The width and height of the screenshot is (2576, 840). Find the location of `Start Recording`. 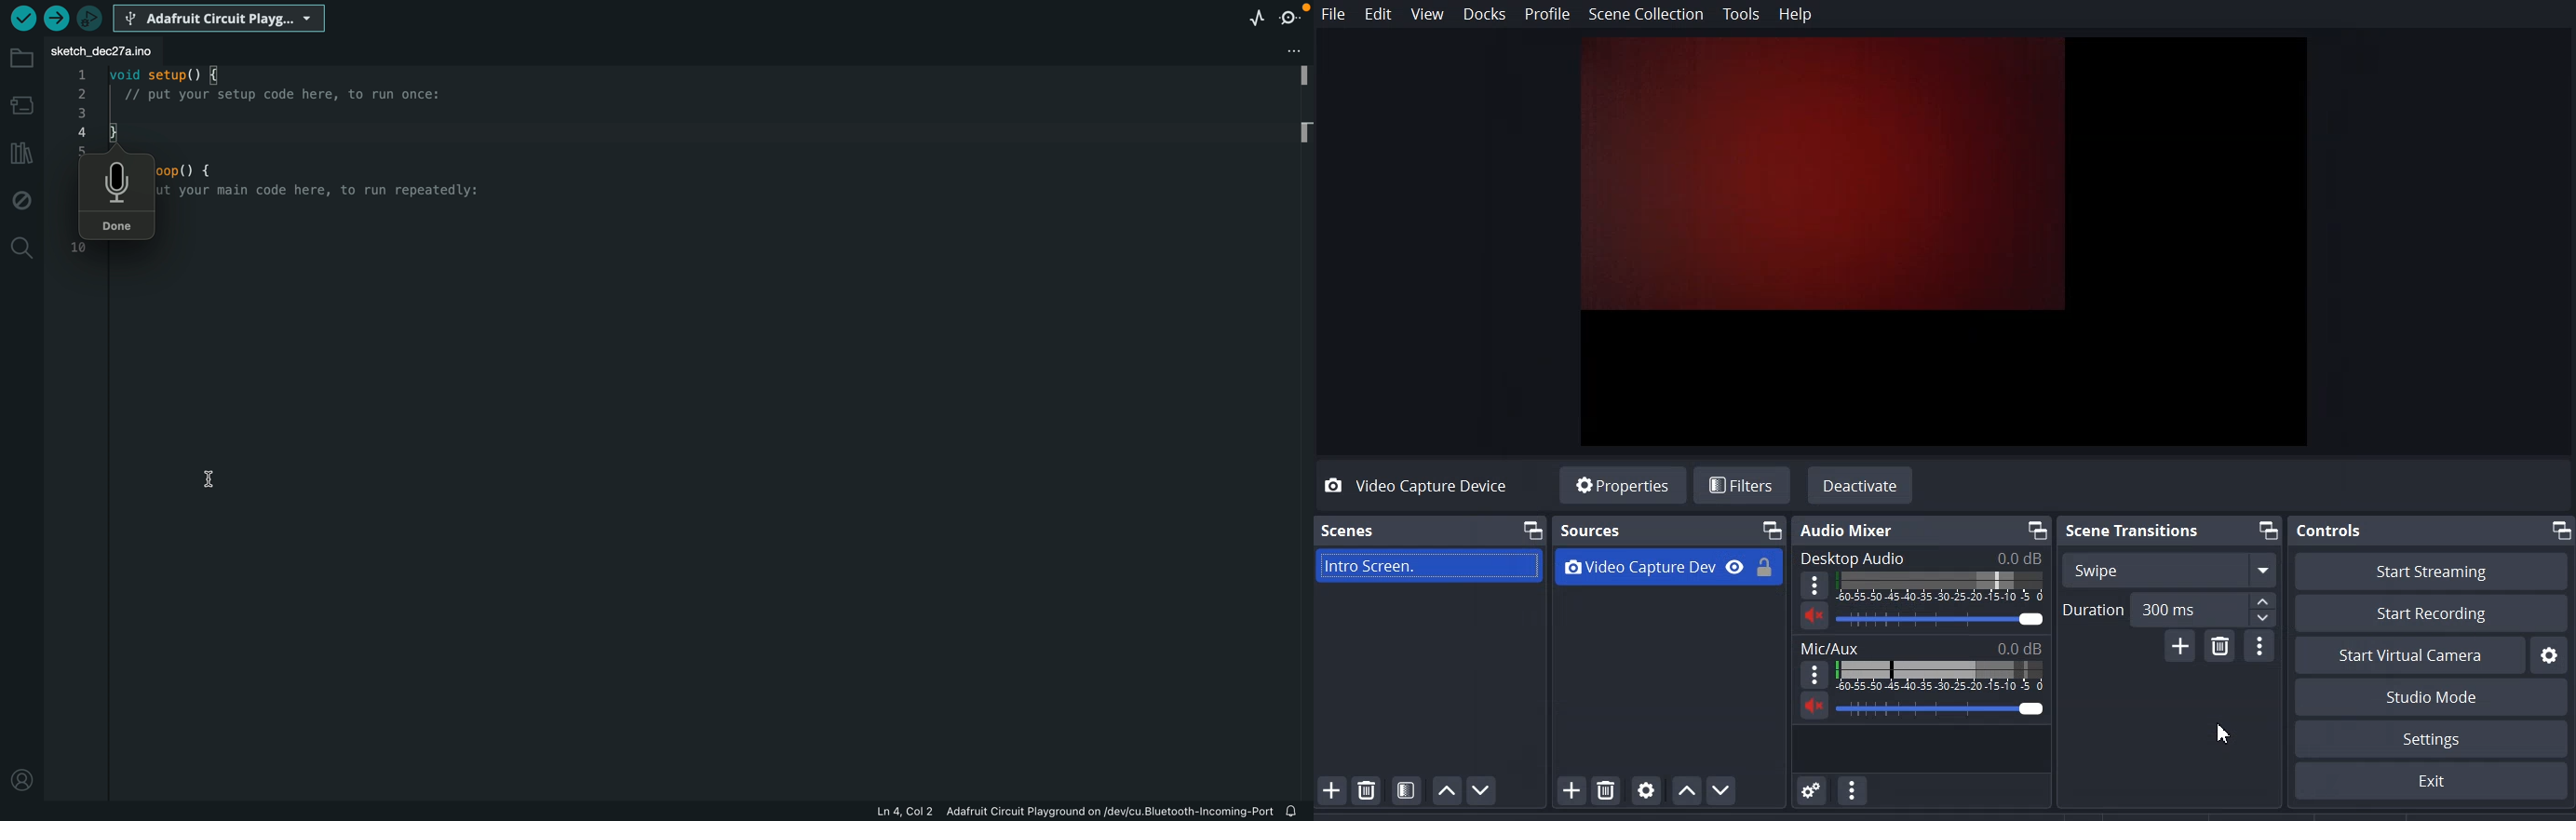

Start Recording is located at coordinates (2432, 614).